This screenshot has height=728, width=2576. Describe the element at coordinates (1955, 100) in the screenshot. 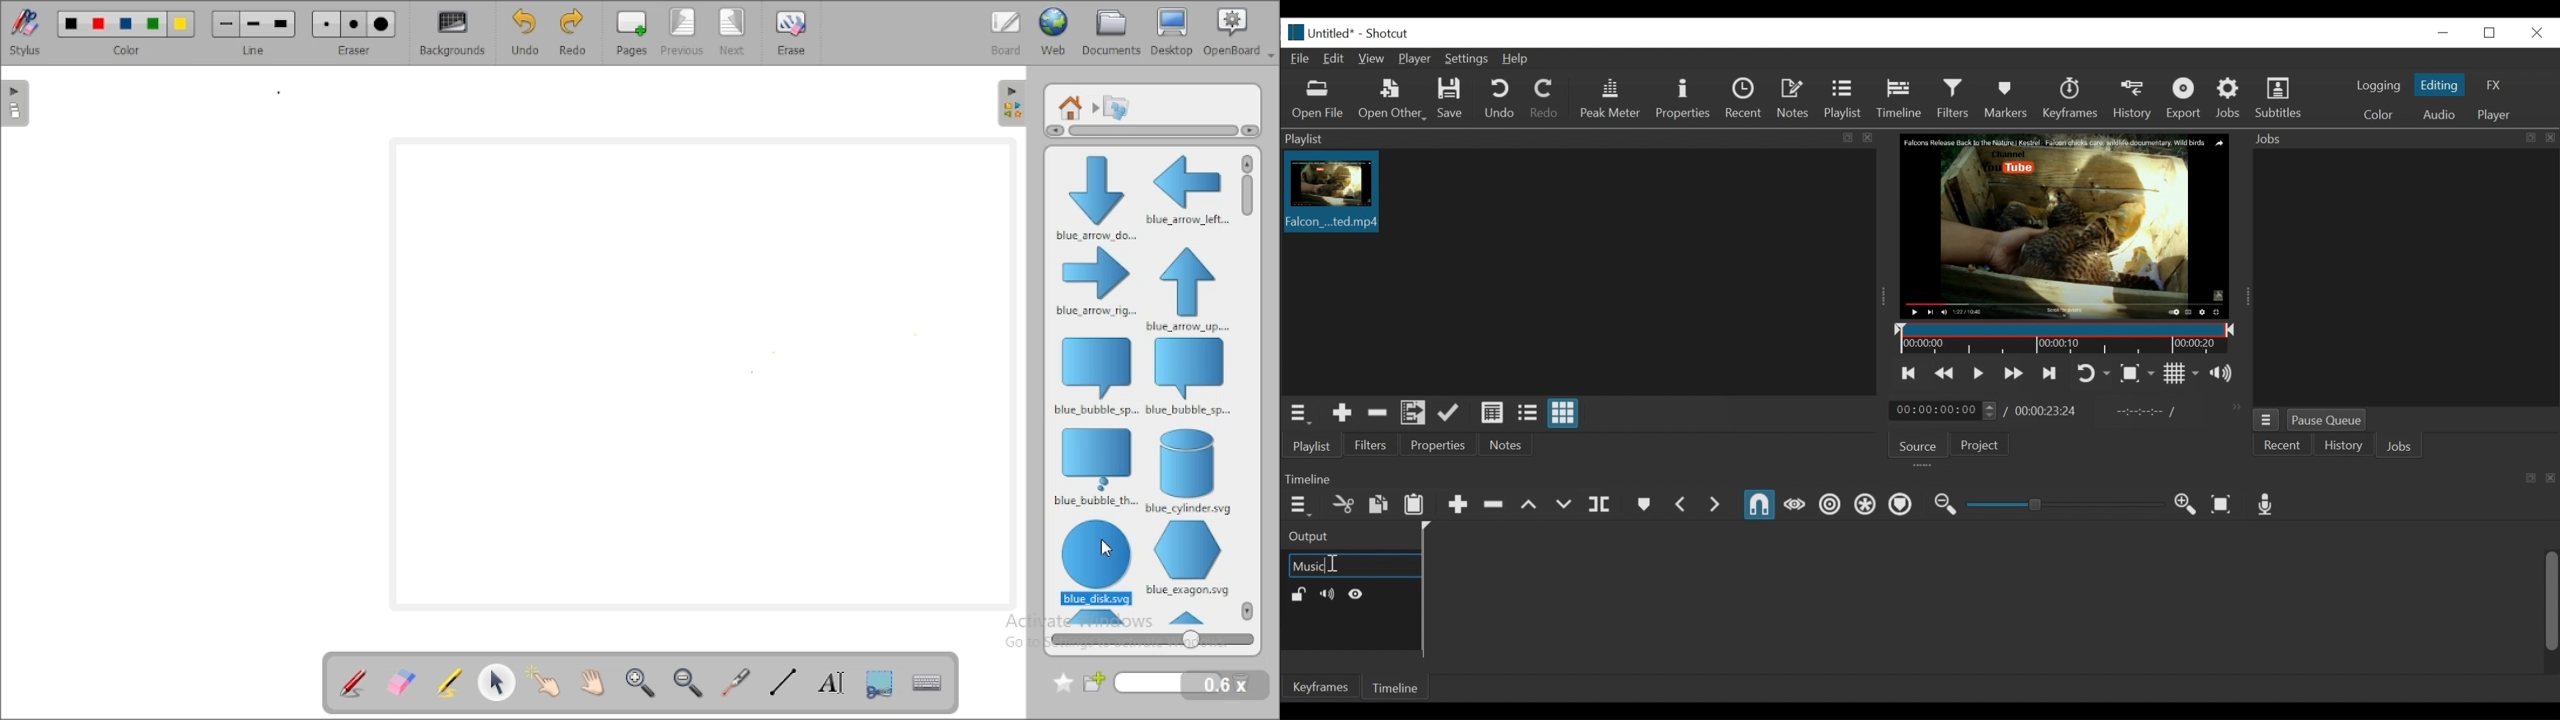

I see `Filters` at that location.